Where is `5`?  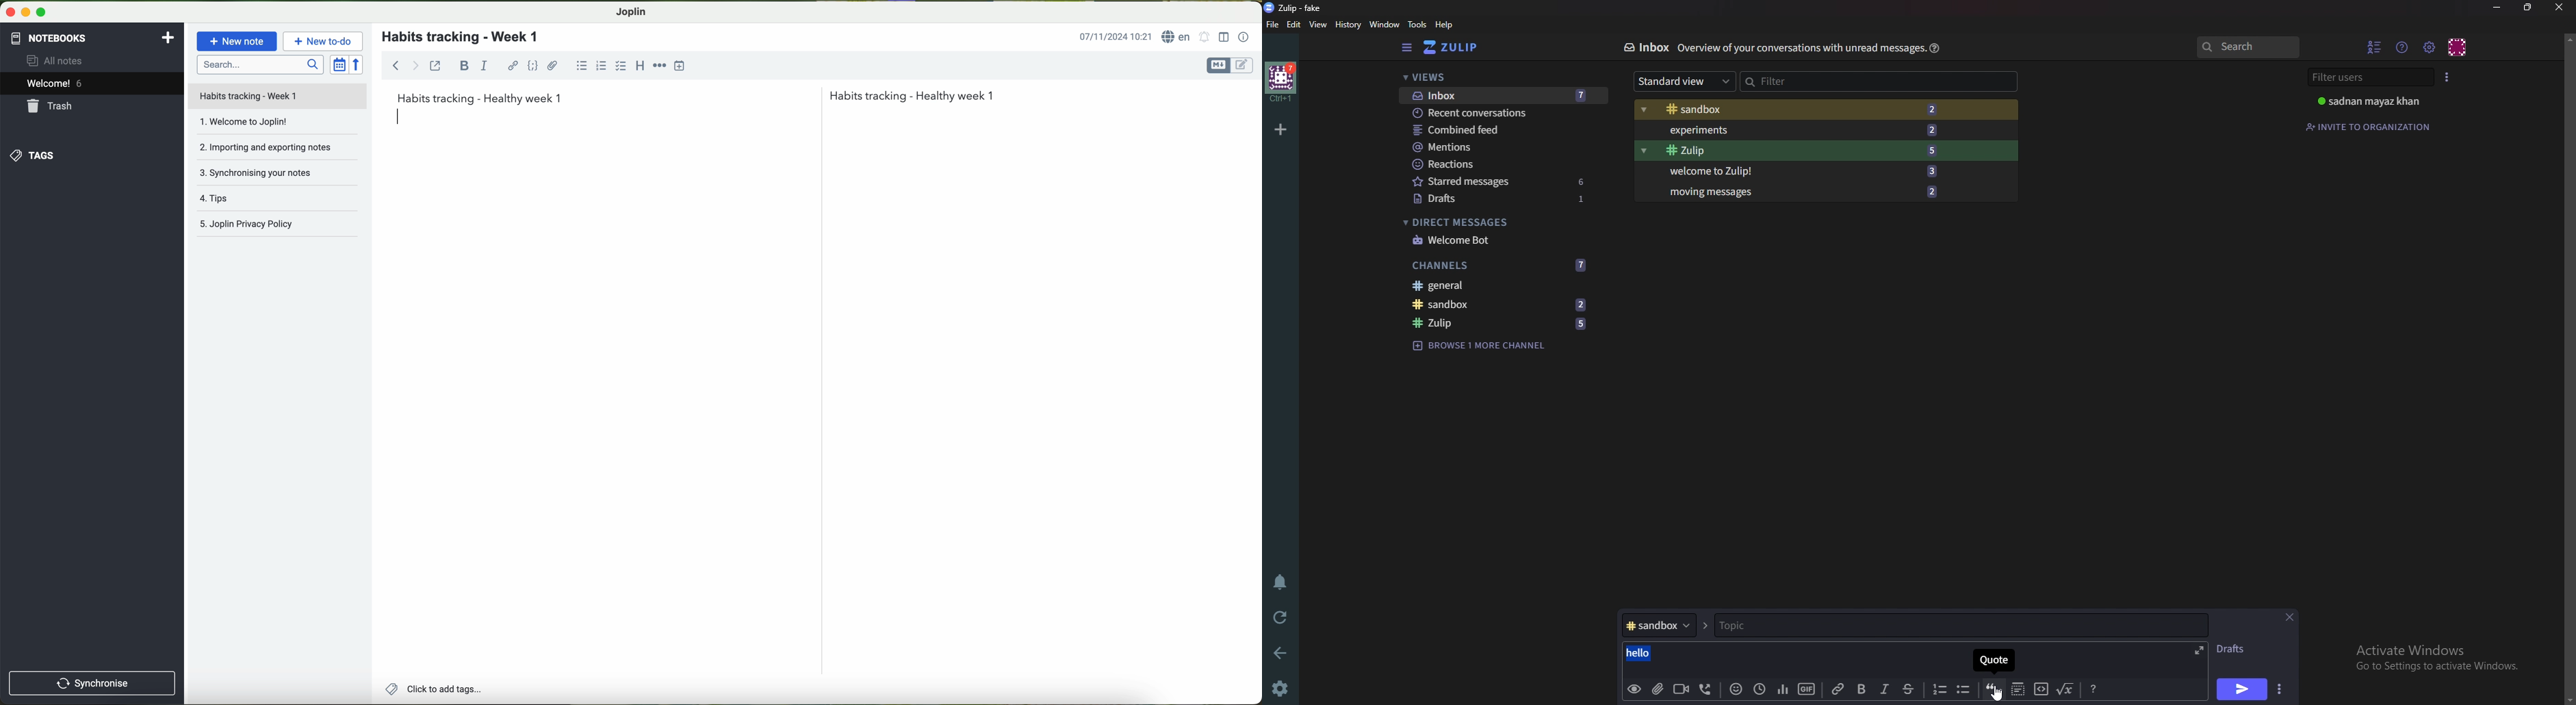
5 is located at coordinates (1582, 322).